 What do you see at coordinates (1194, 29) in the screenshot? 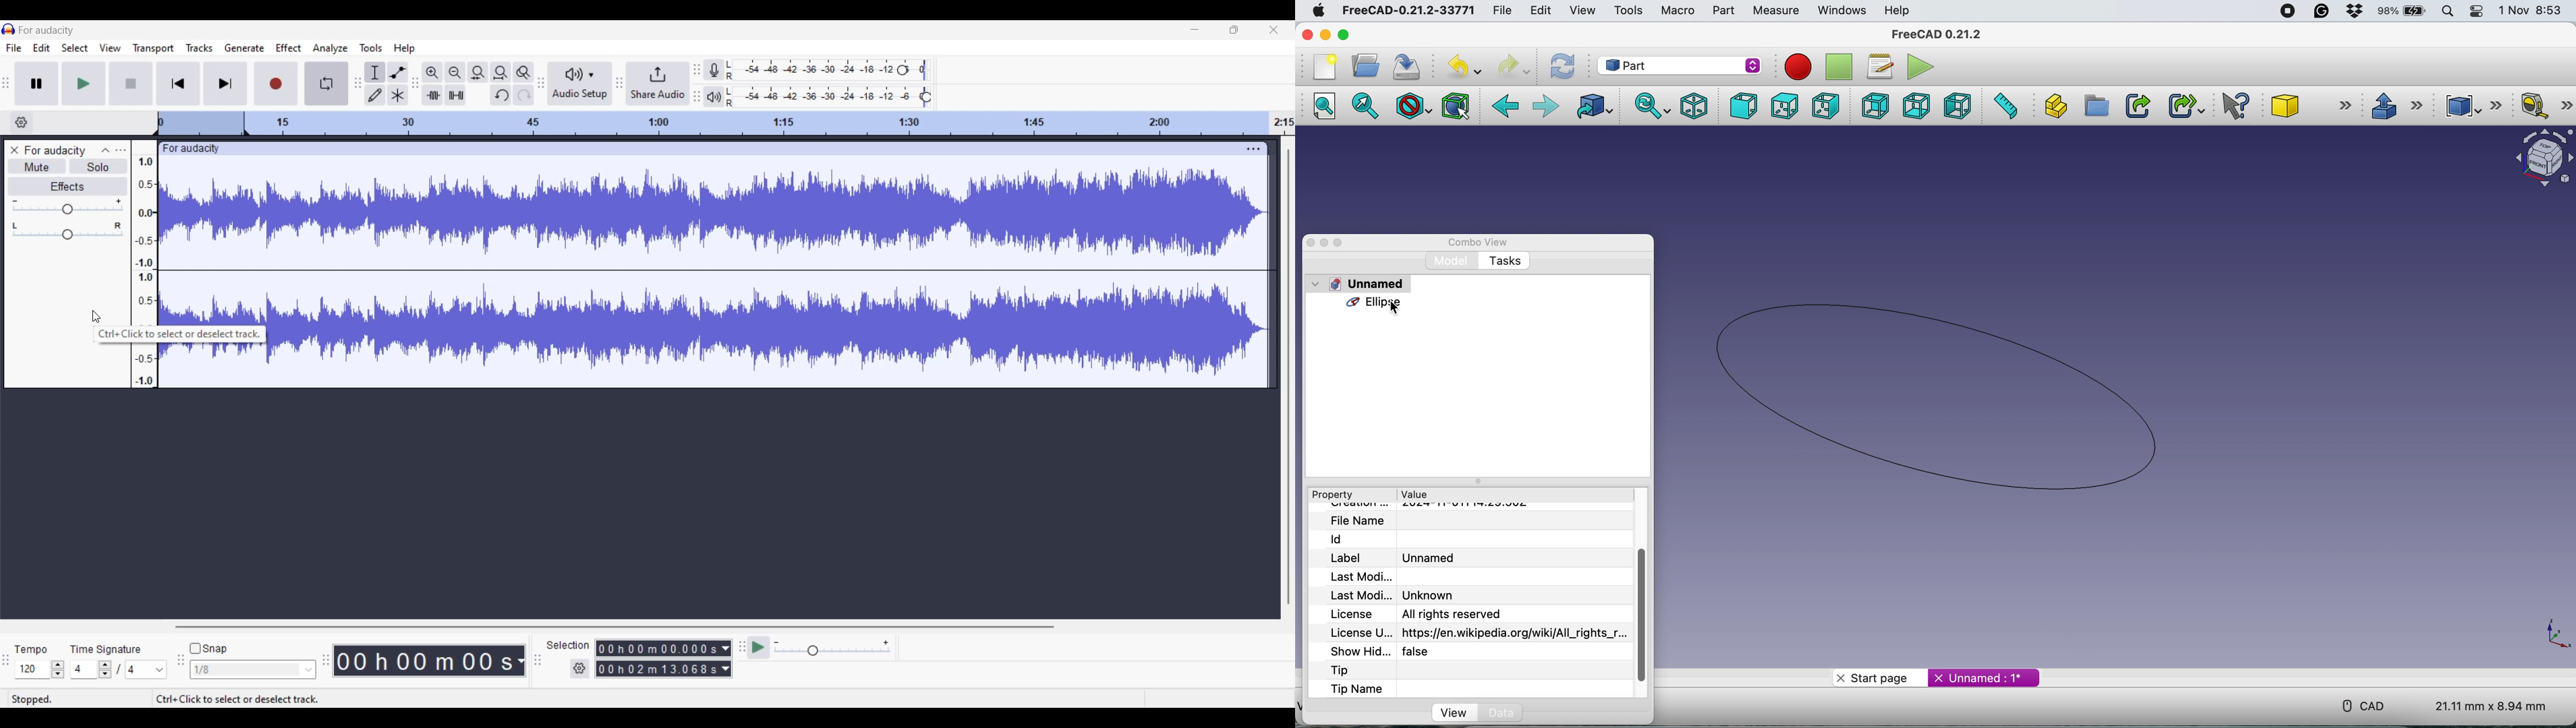
I see `Minimize` at bounding box center [1194, 29].